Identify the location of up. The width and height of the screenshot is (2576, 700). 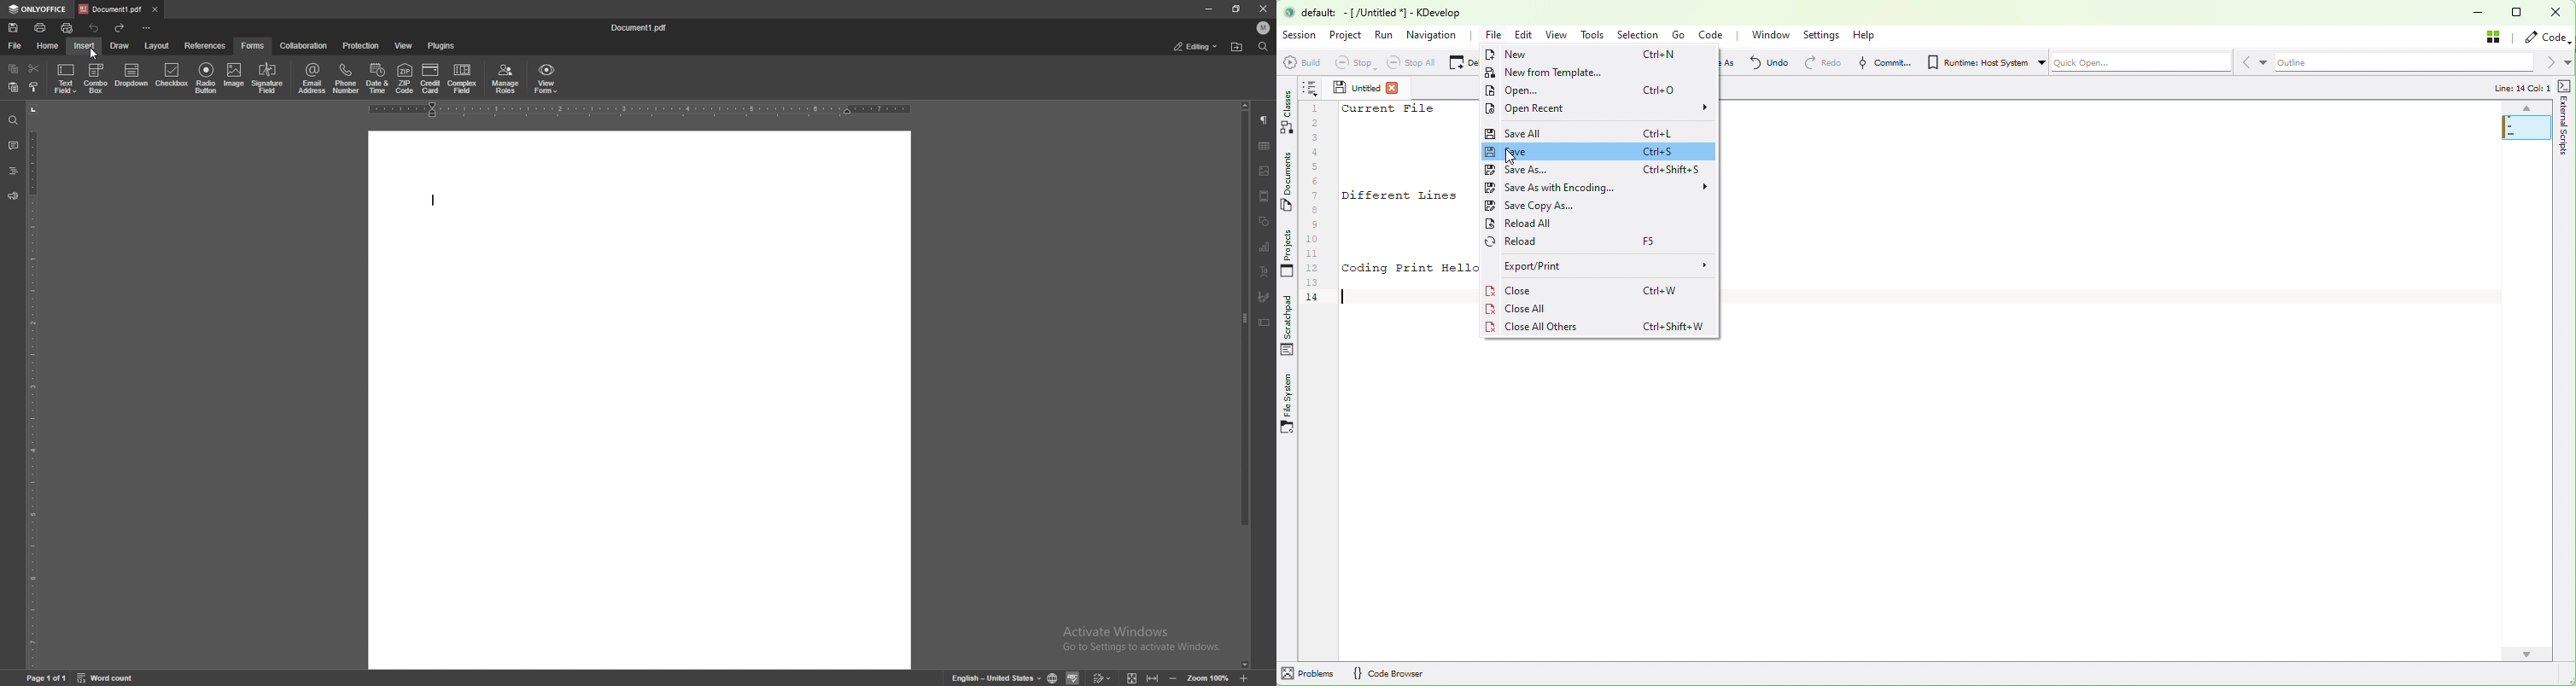
(2526, 108).